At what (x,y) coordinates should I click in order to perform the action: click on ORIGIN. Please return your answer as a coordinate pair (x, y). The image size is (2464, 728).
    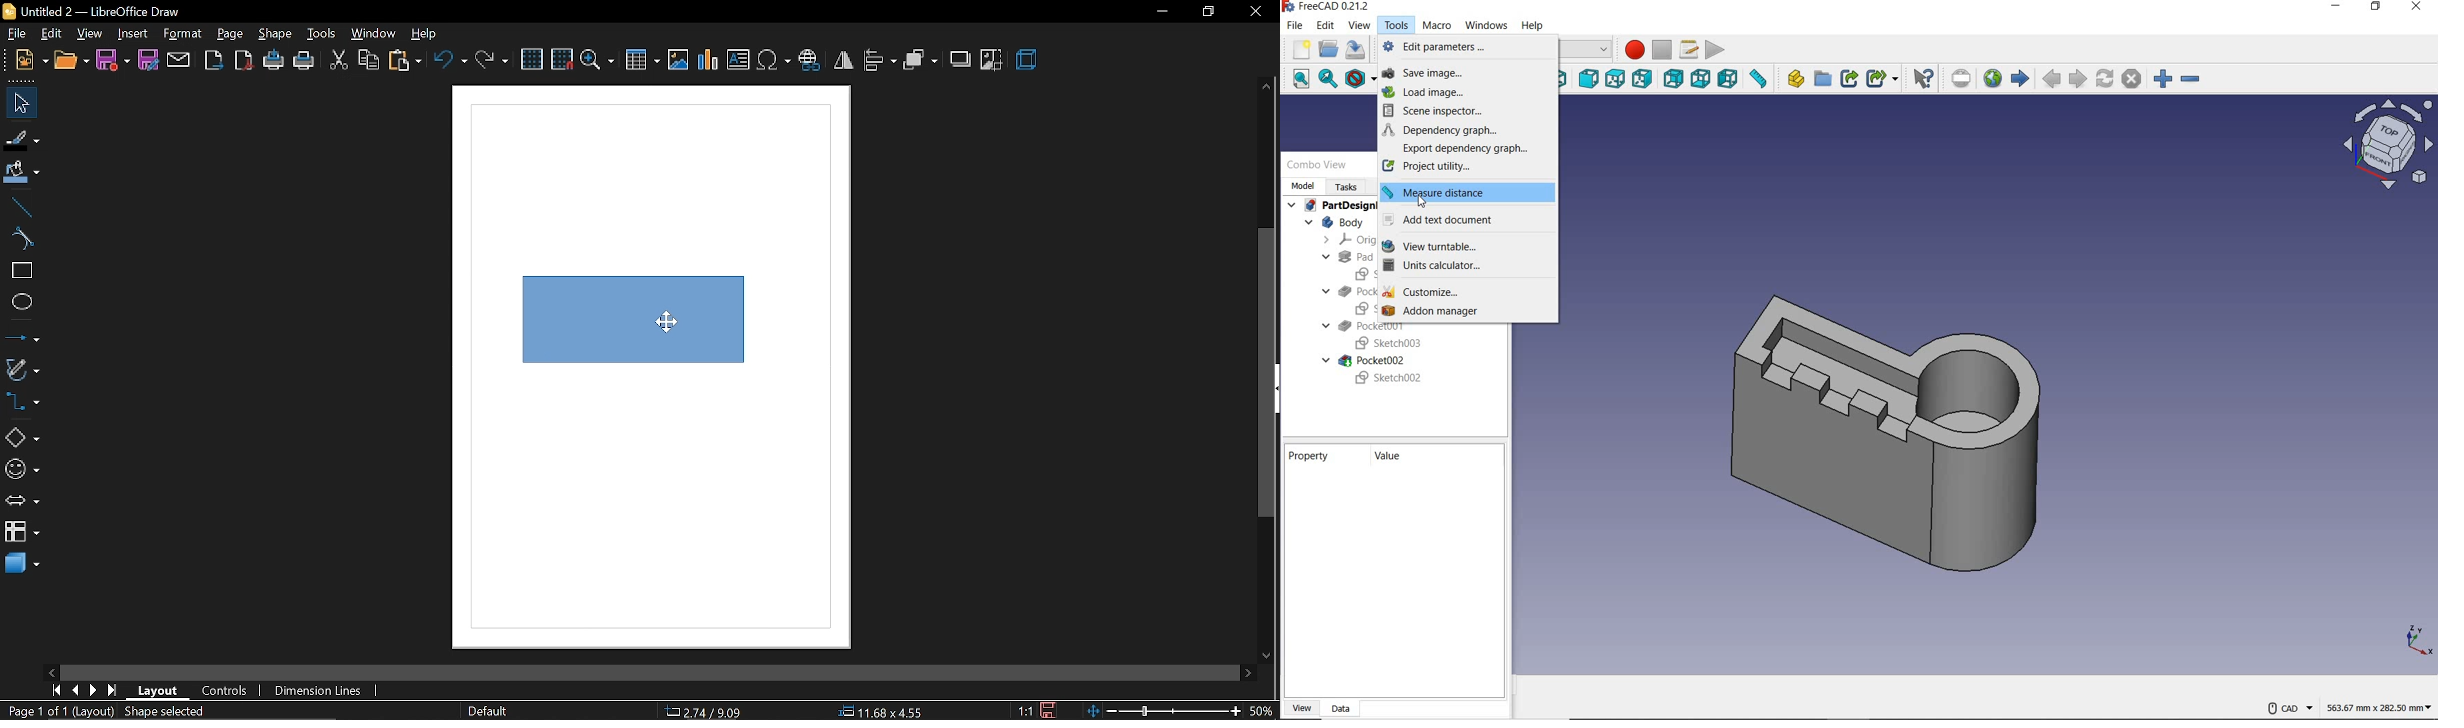
    Looking at the image, I should click on (1343, 240).